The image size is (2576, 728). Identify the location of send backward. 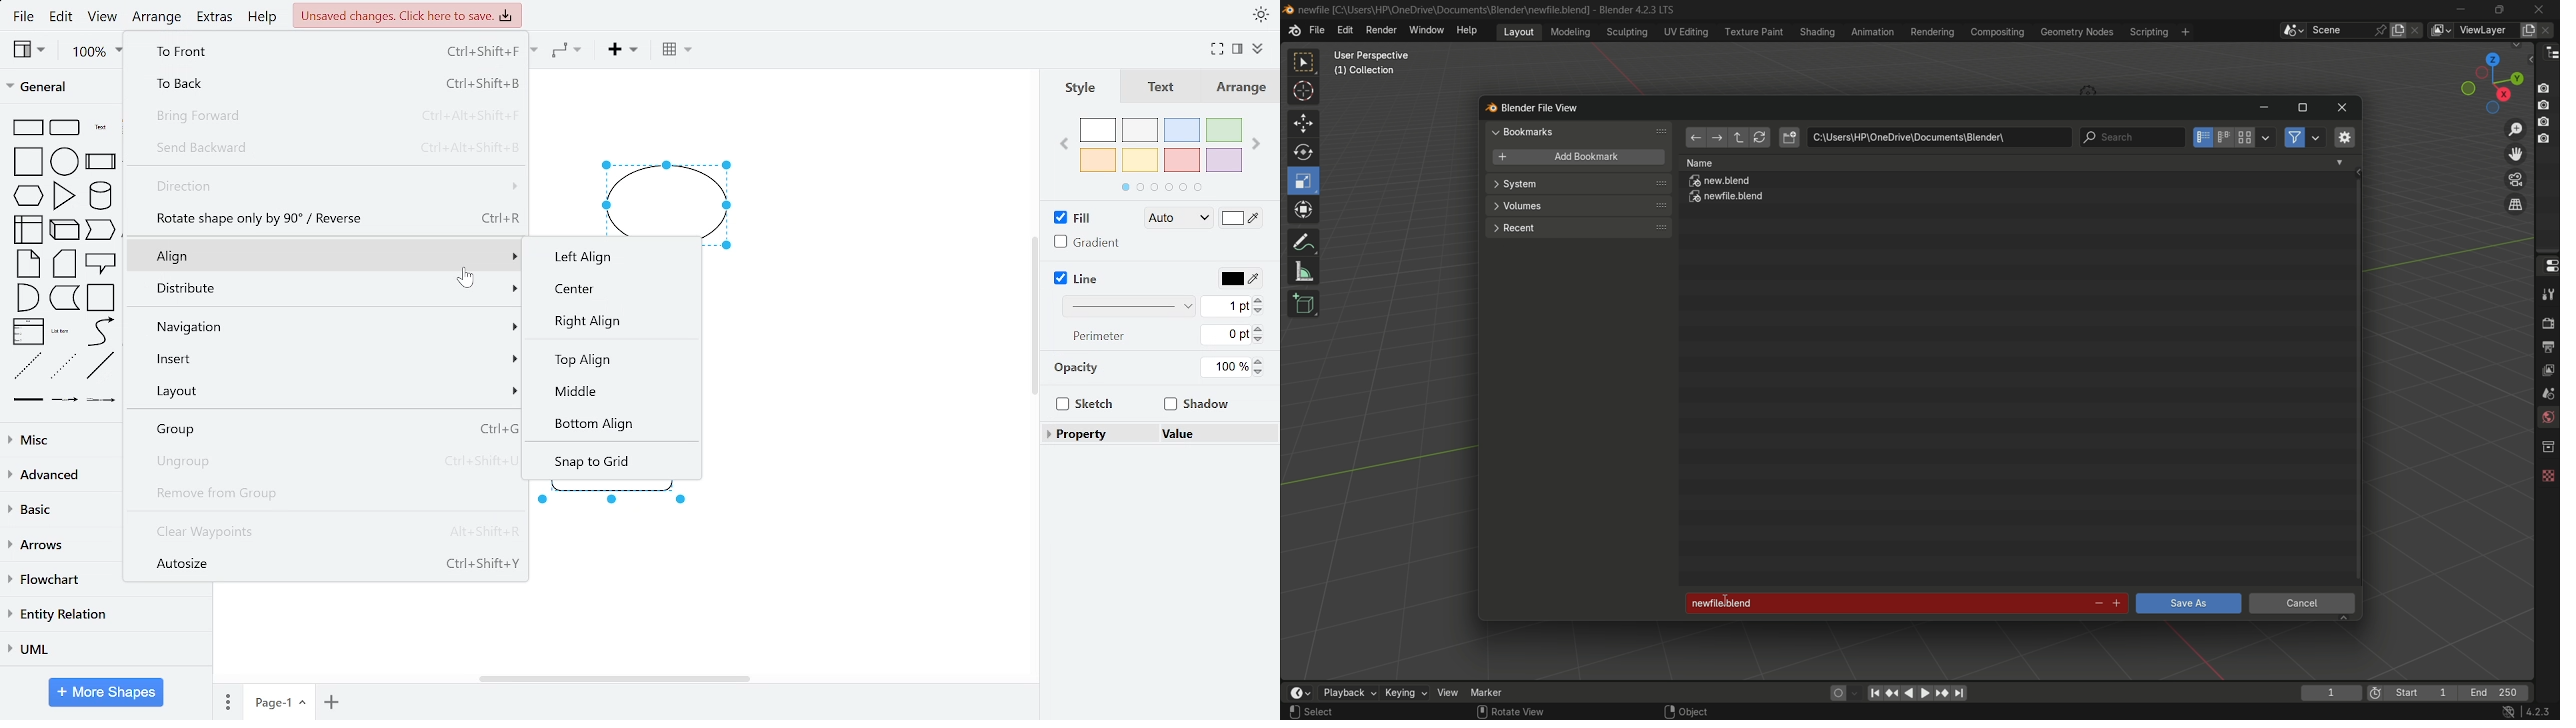
(328, 149).